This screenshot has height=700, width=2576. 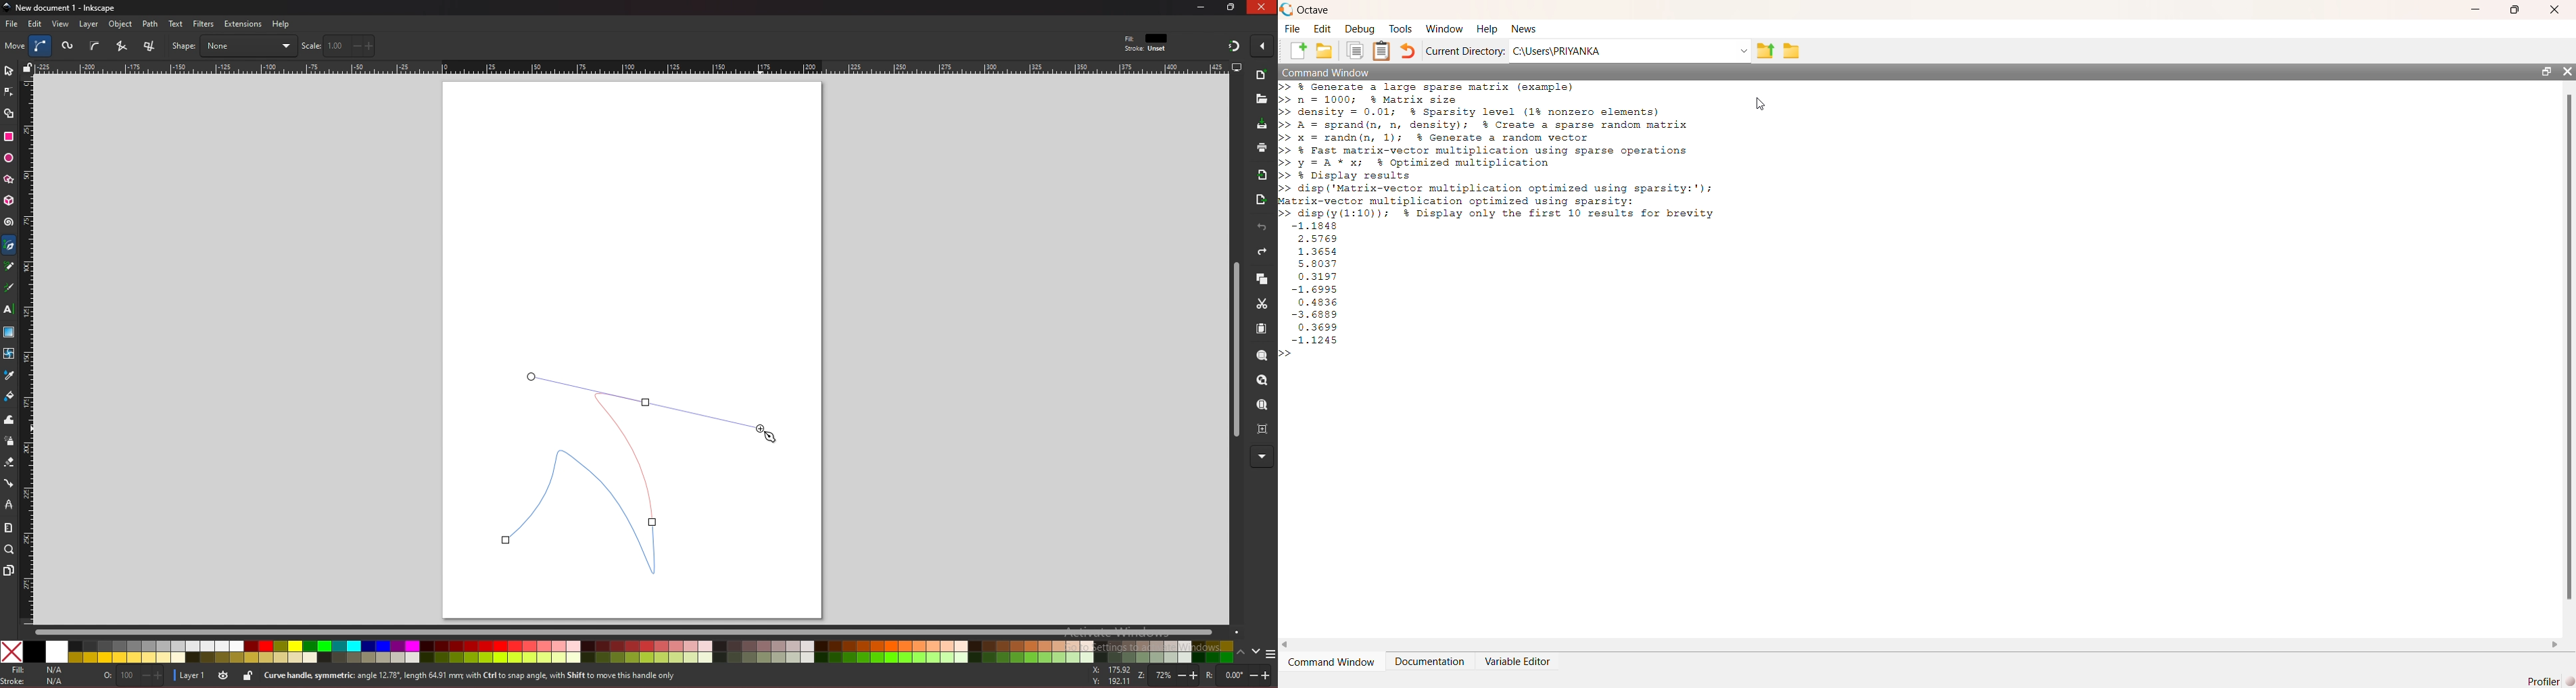 I want to click on fit, so click(x=1148, y=39).